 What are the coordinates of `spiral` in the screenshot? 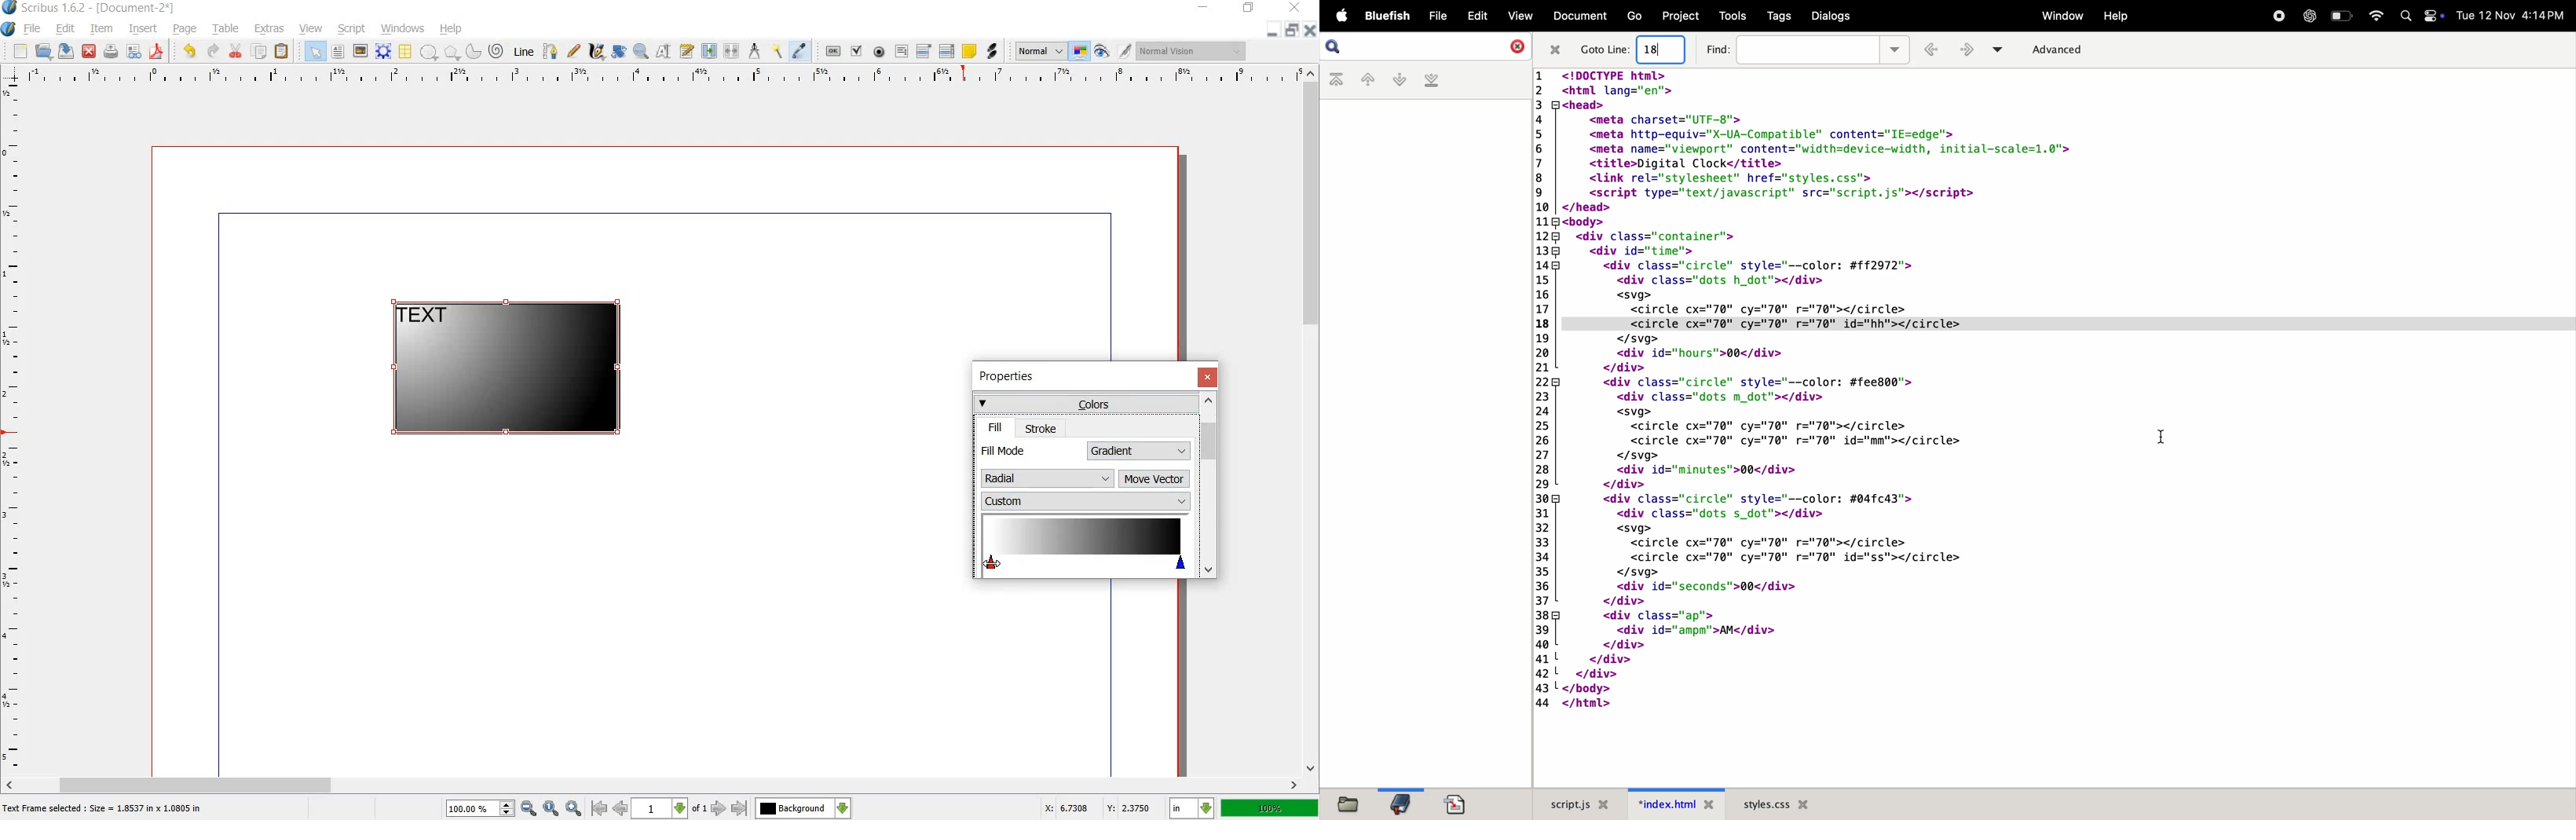 It's located at (497, 50).